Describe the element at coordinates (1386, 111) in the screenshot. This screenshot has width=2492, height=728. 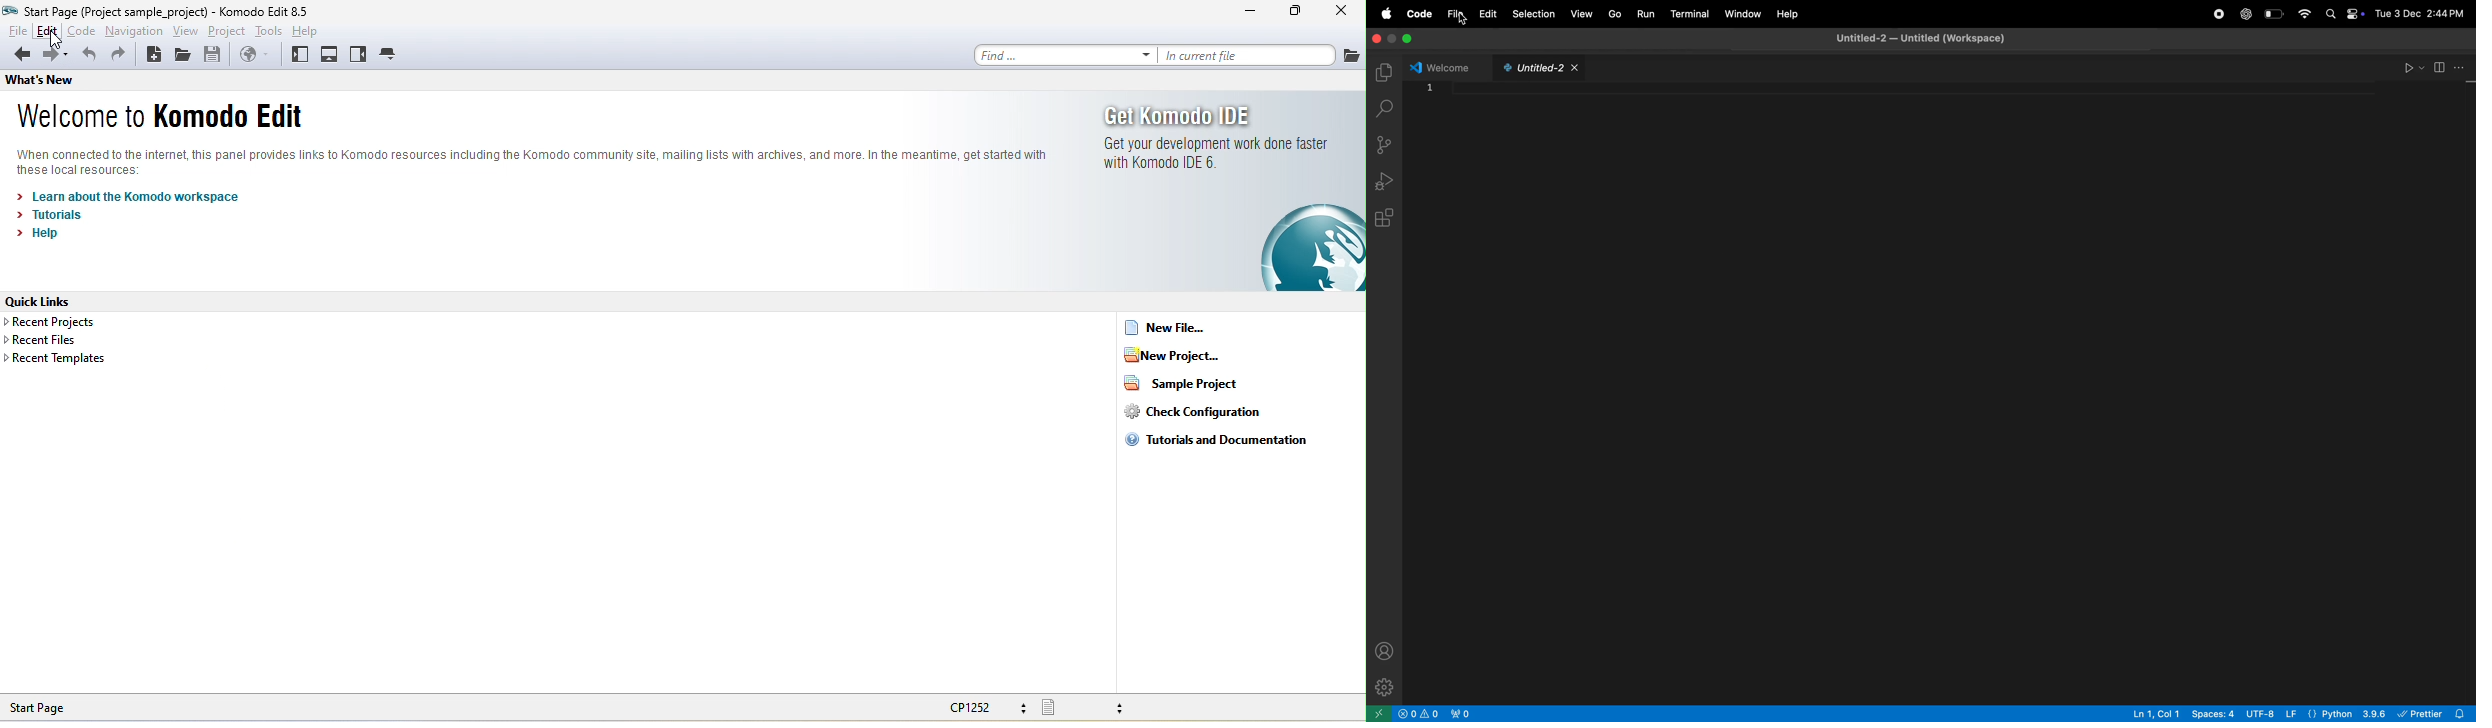
I see `search` at that location.